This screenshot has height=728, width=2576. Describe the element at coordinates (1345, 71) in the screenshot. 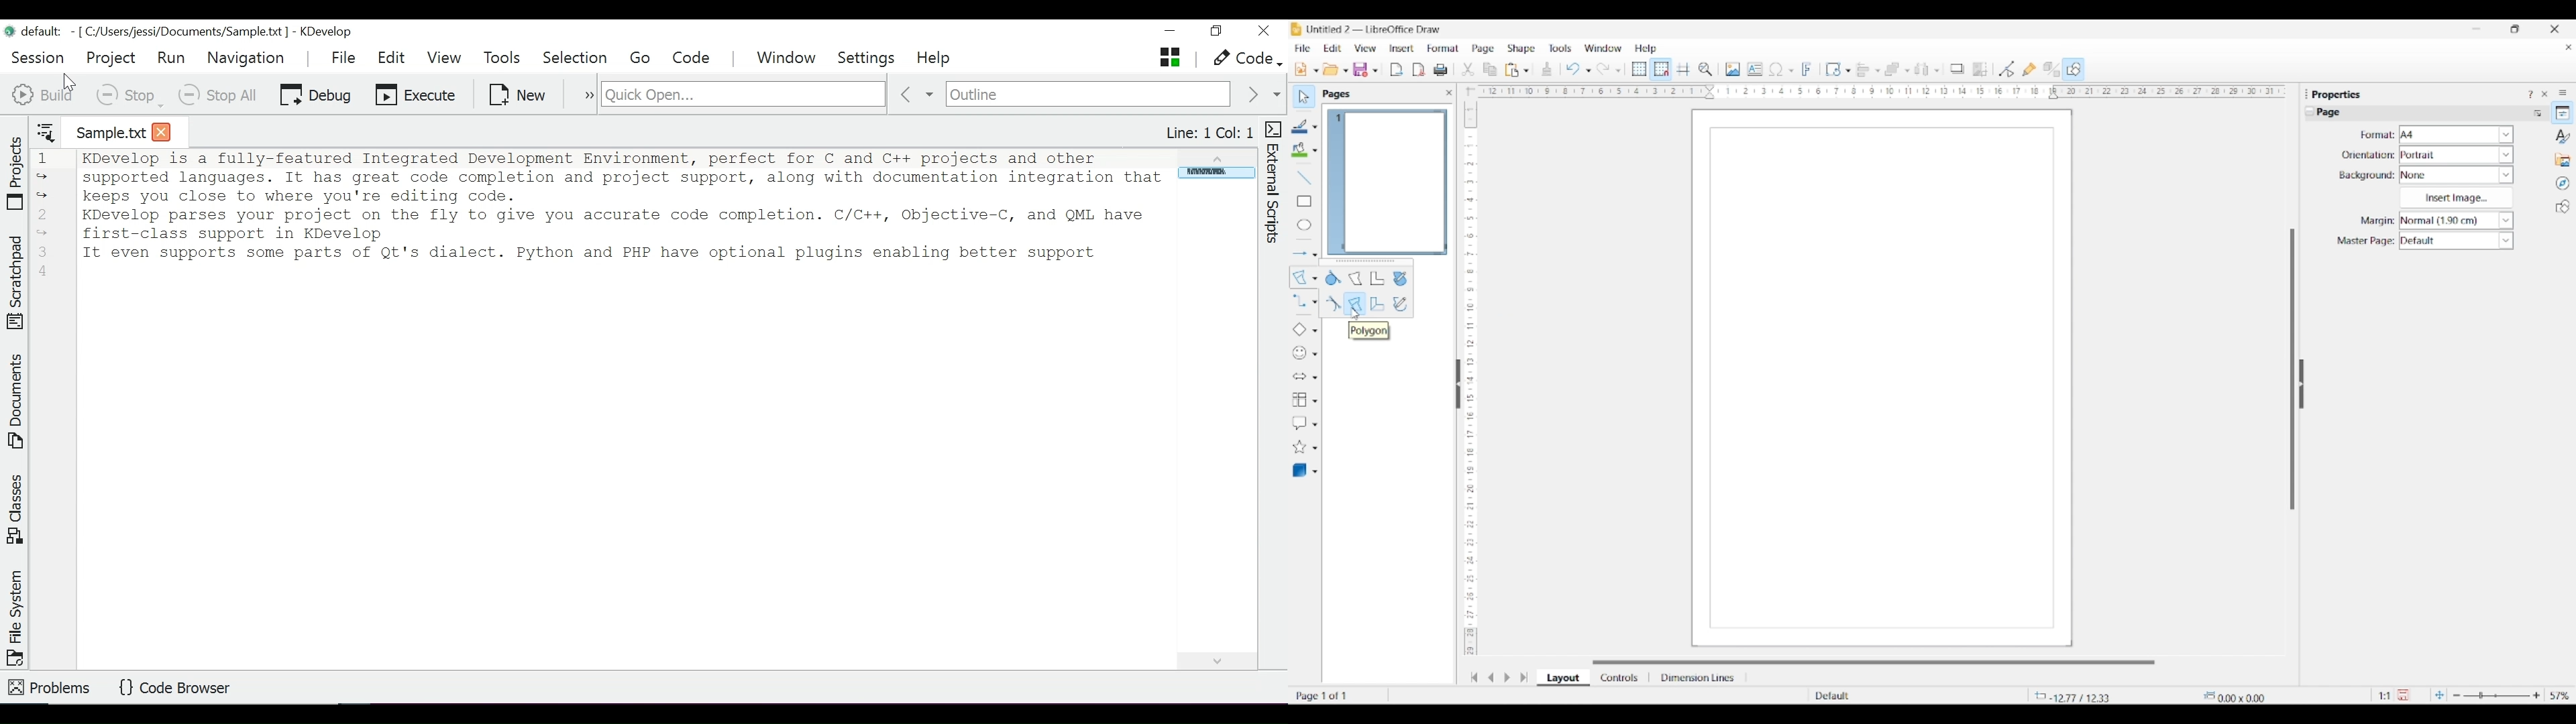

I see `Open document options` at that location.